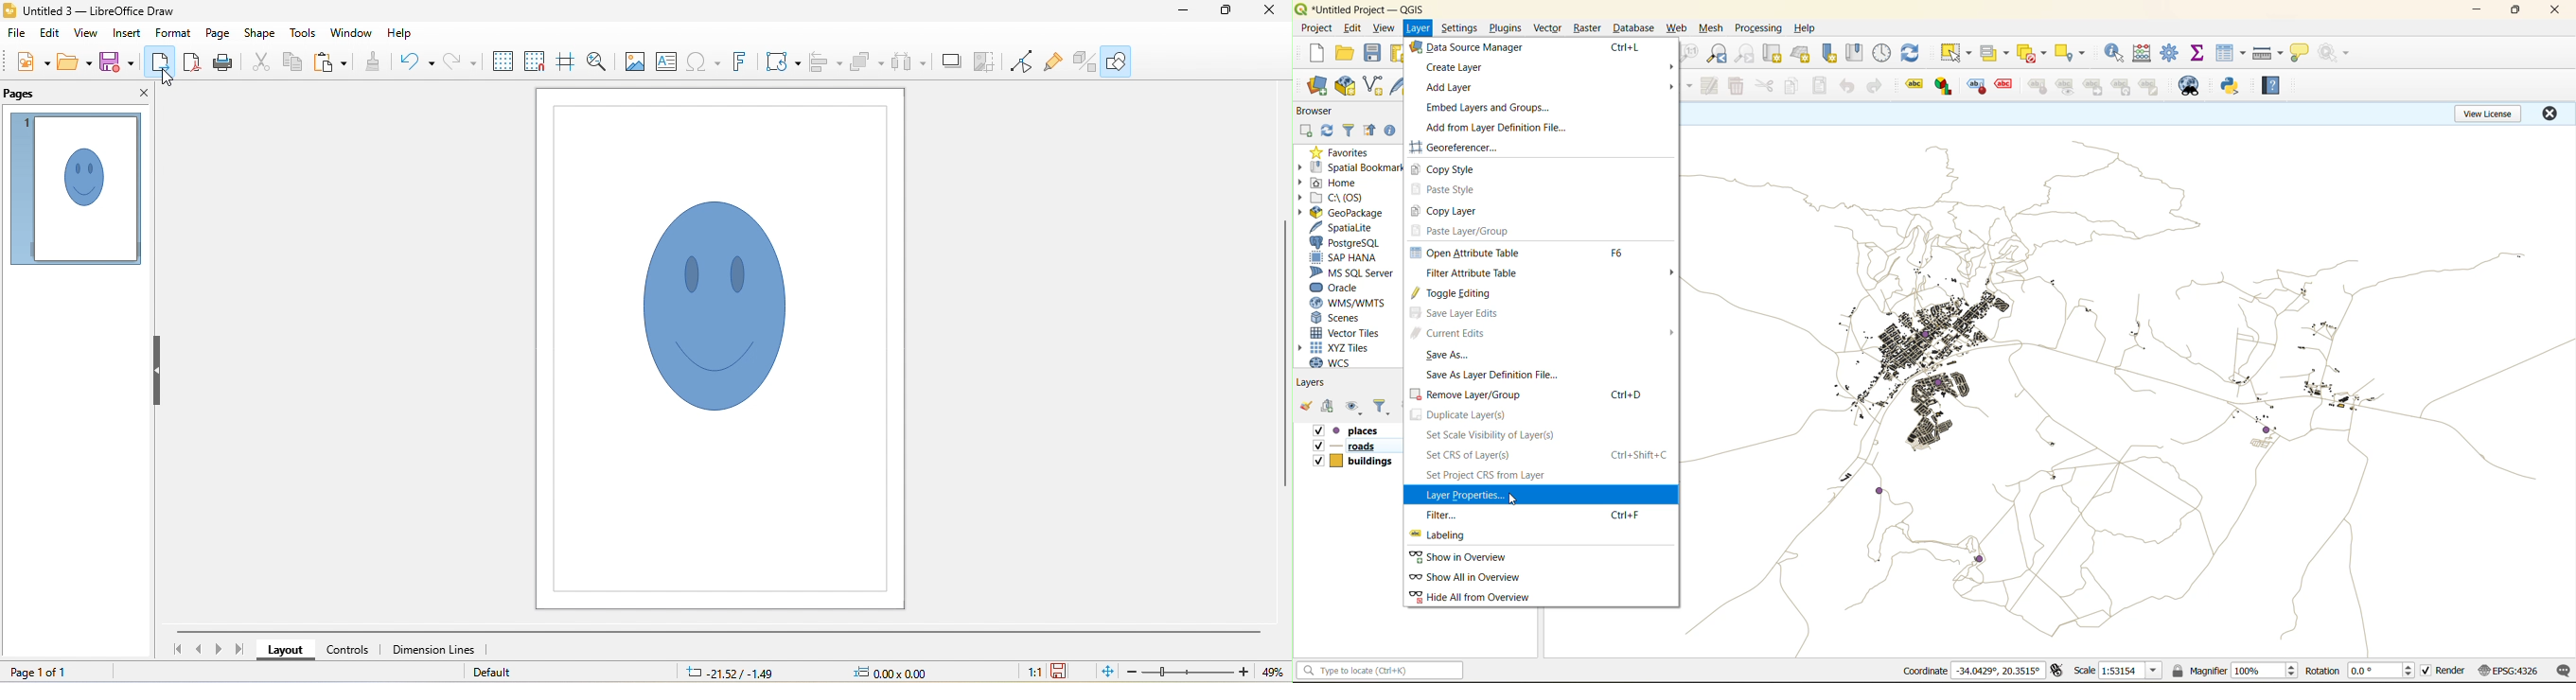 The image size is (2576, 700). Describe the element at coordinates (163, 61) in the screenshot. I see `export` at that location.